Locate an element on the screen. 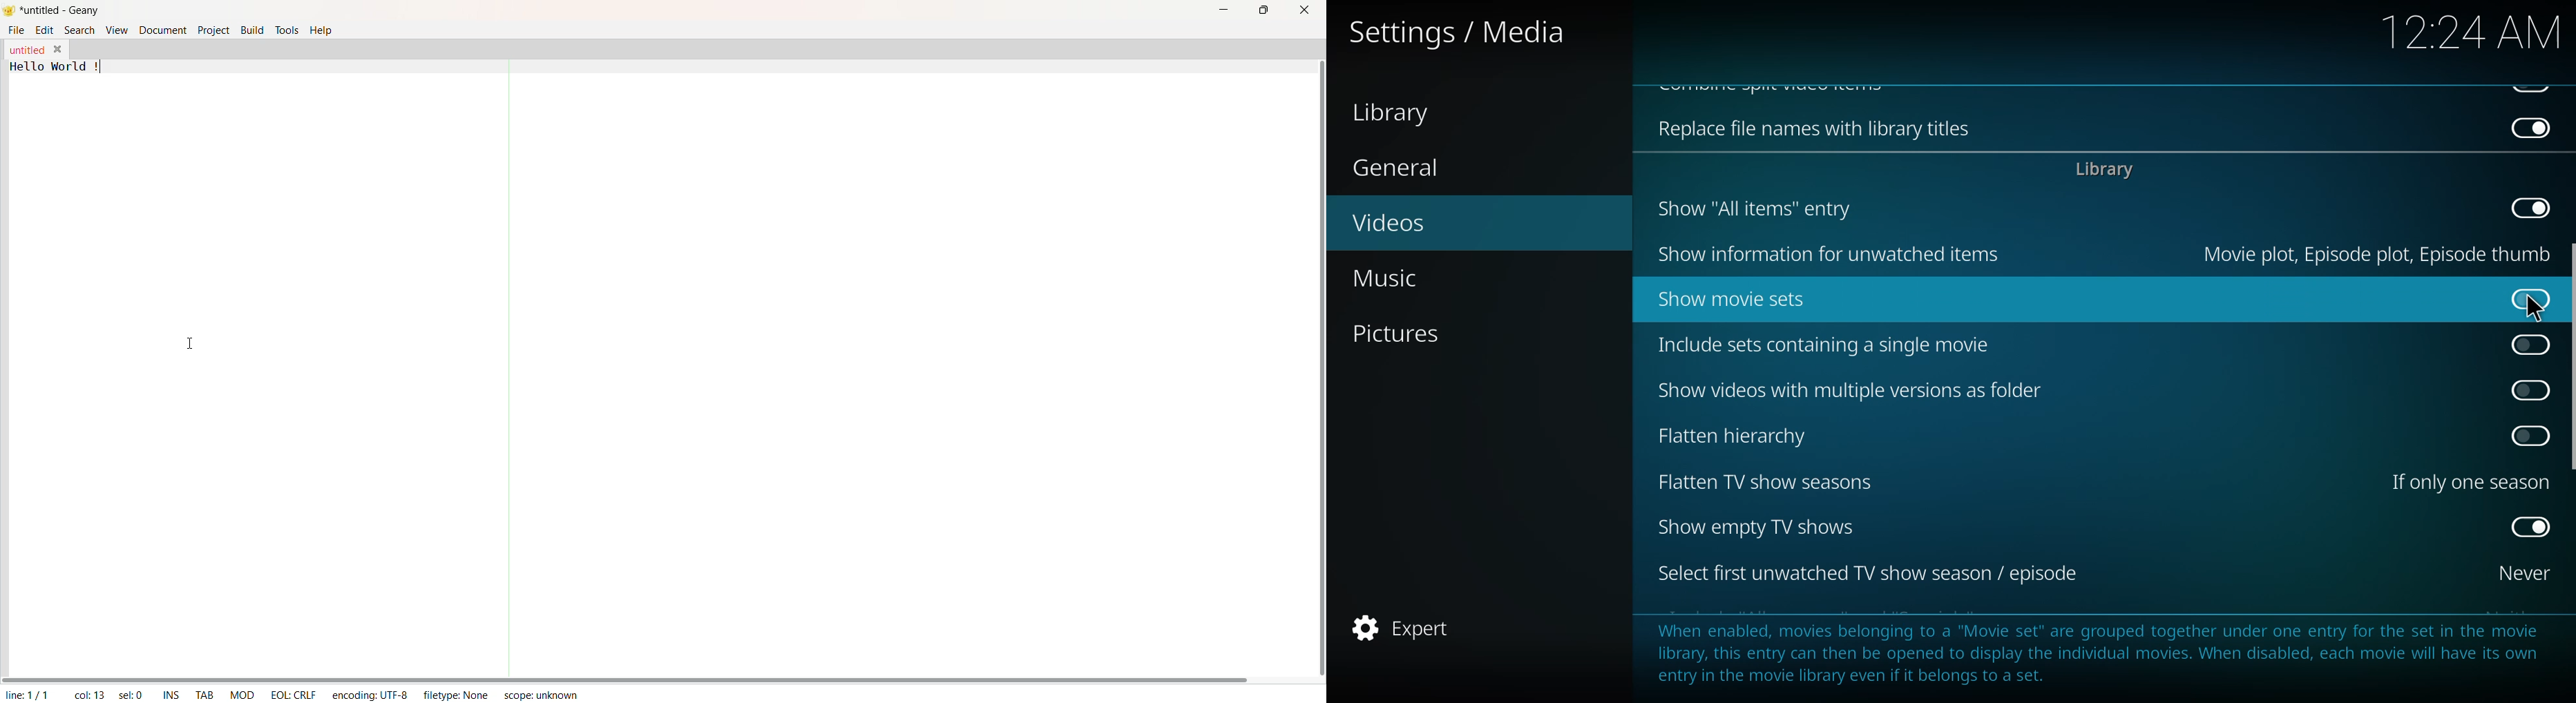 The width and height of the screenshot is (2576, 728). enabled is located at coordinates (2528, 526).